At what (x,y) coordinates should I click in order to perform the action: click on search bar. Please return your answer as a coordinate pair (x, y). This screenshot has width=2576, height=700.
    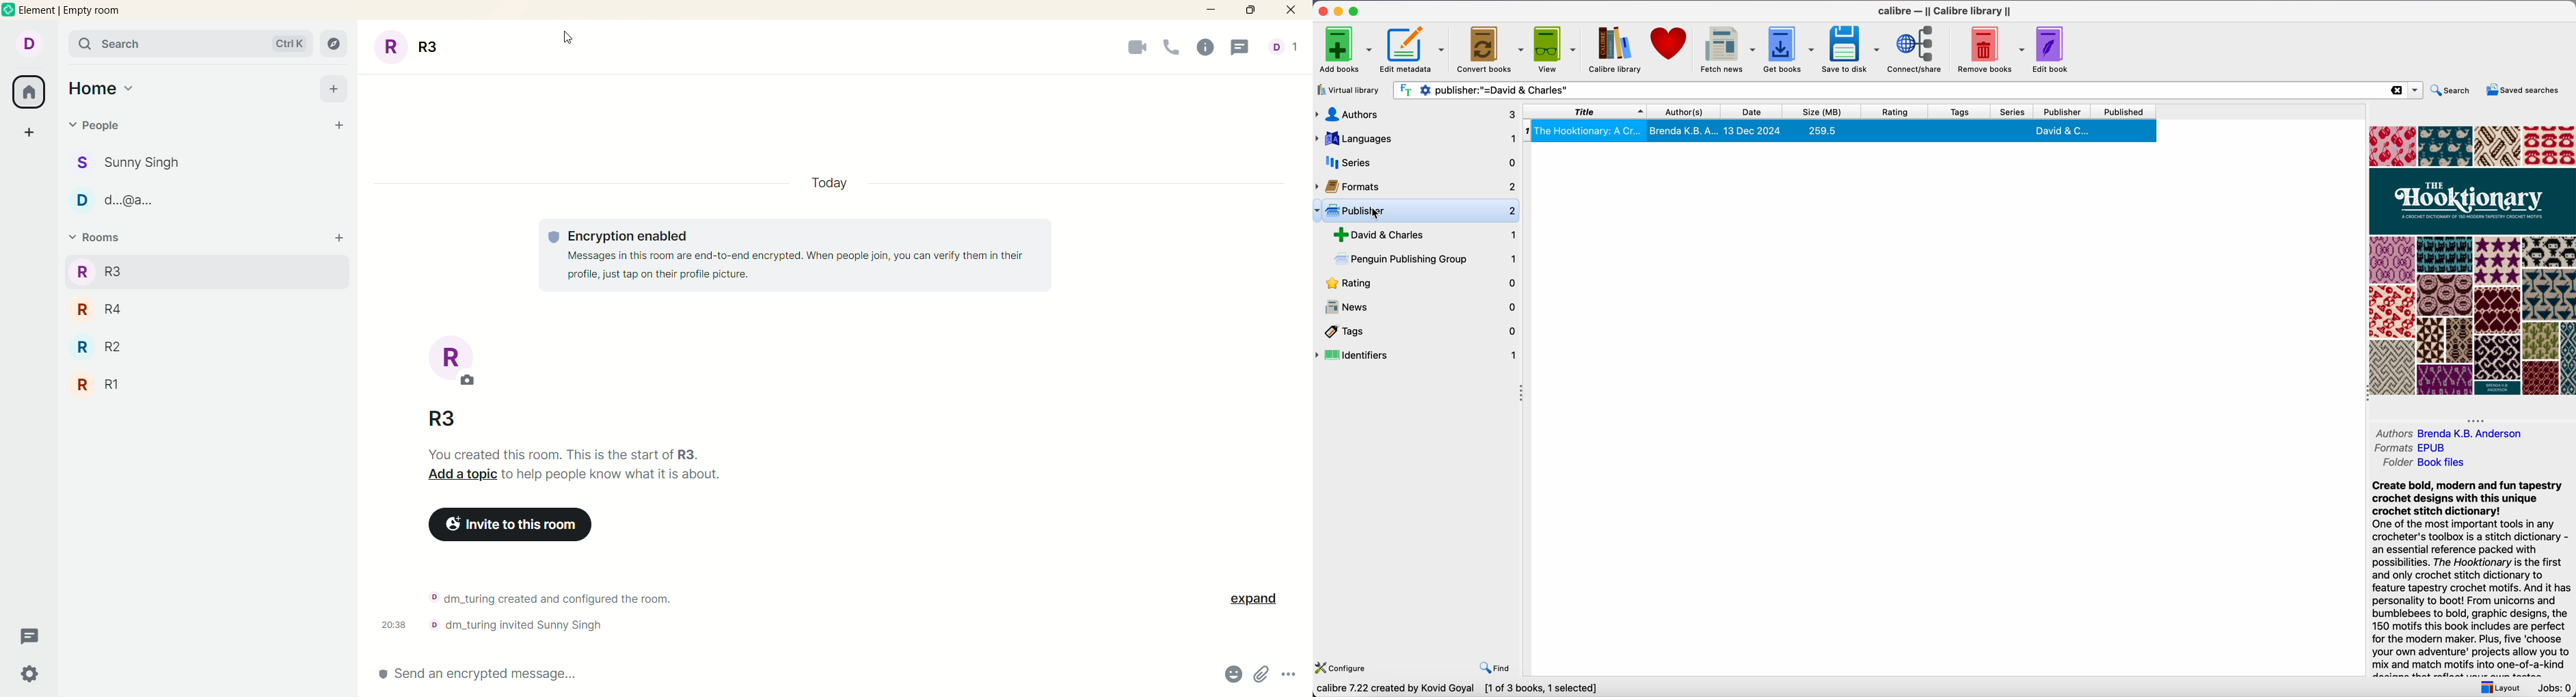
    Looking at the image, I should click on (1907, 90).